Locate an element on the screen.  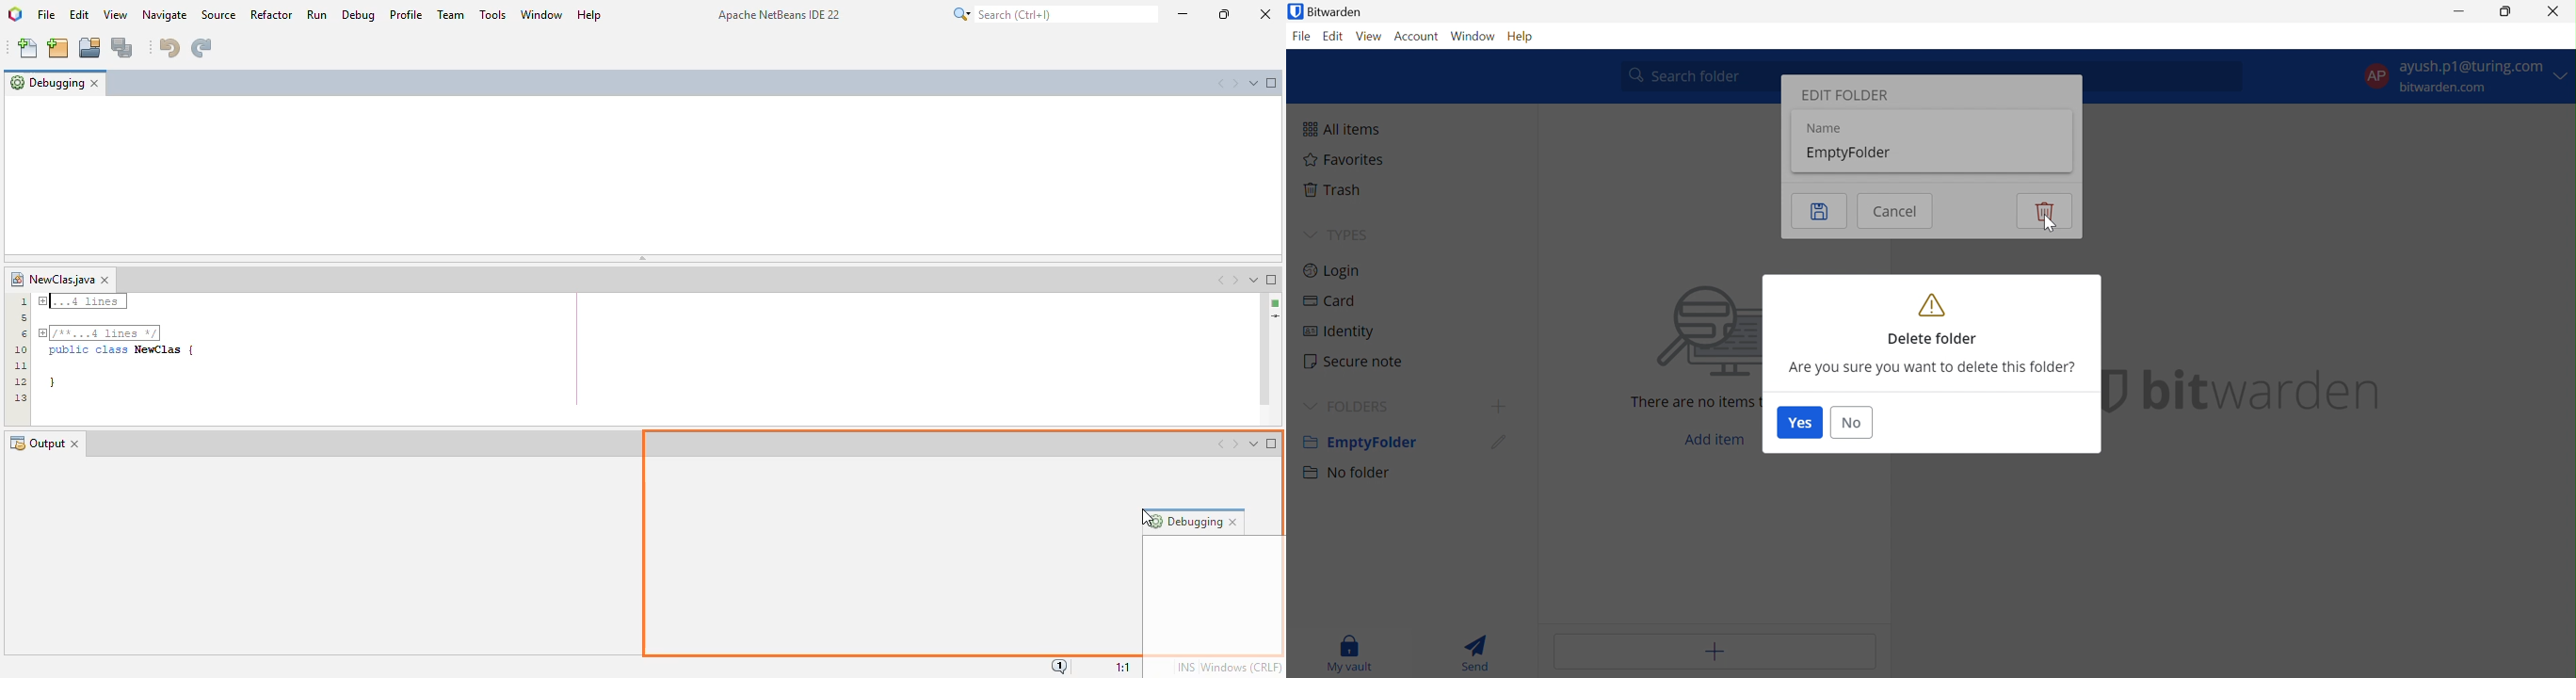
Account options is located at coordinates (2466, 75).